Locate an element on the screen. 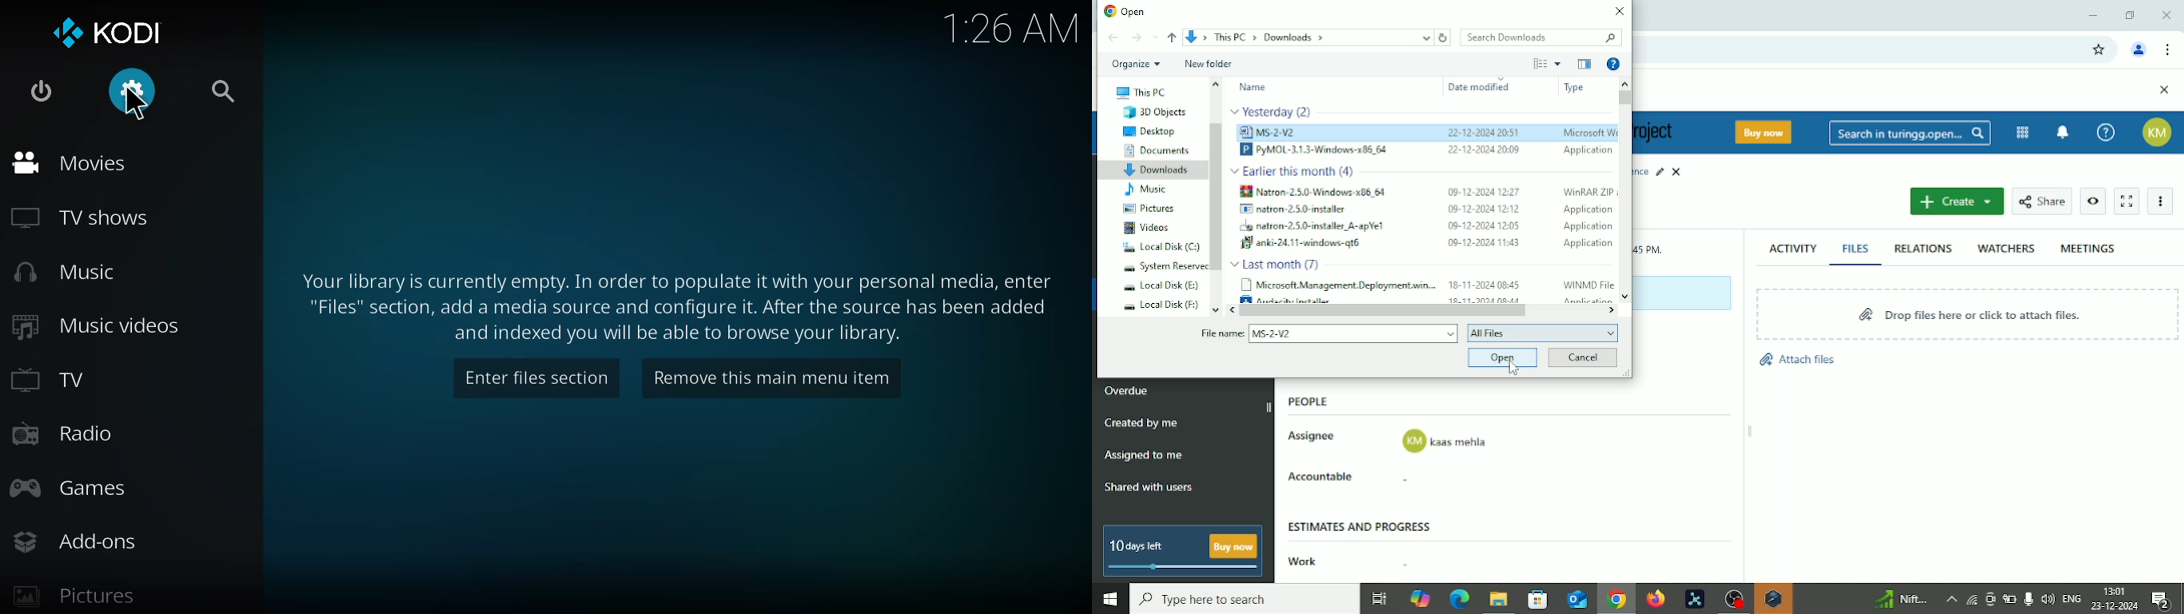 The image size is (2184, 616). 22-12-2004 20090 is located at coordinates (1478, 150).